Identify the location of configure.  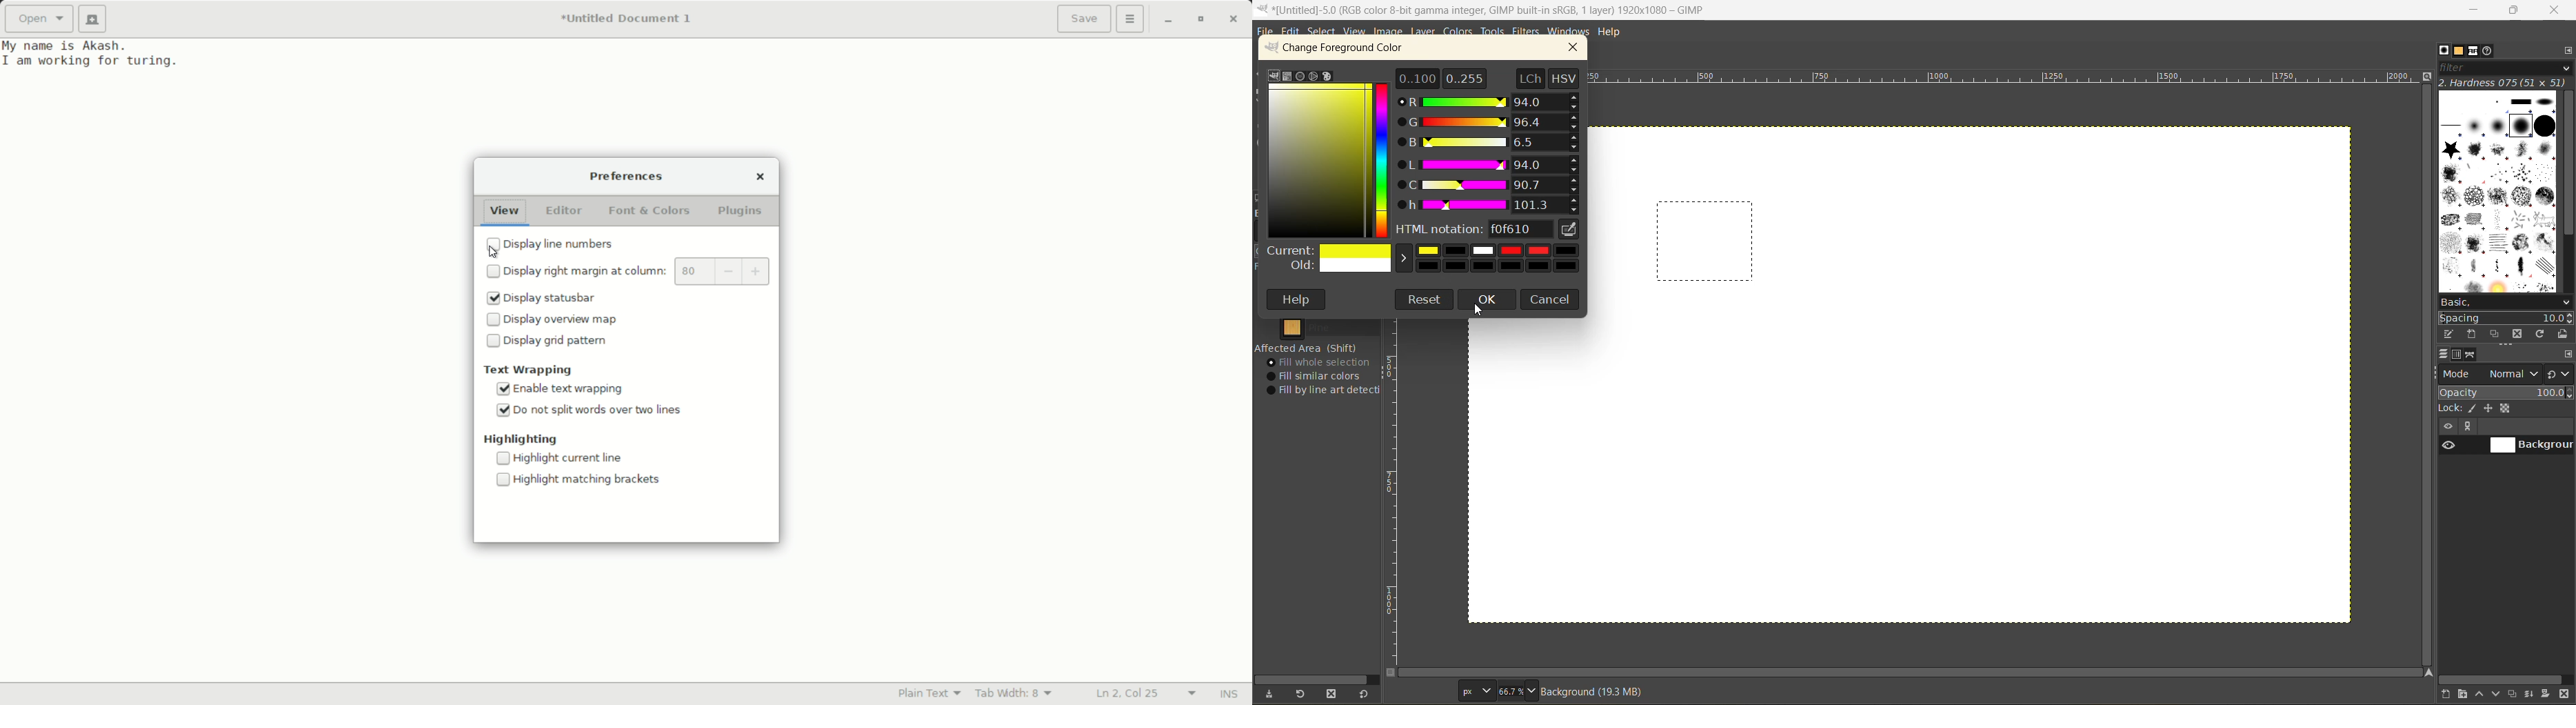
(2567, 355).